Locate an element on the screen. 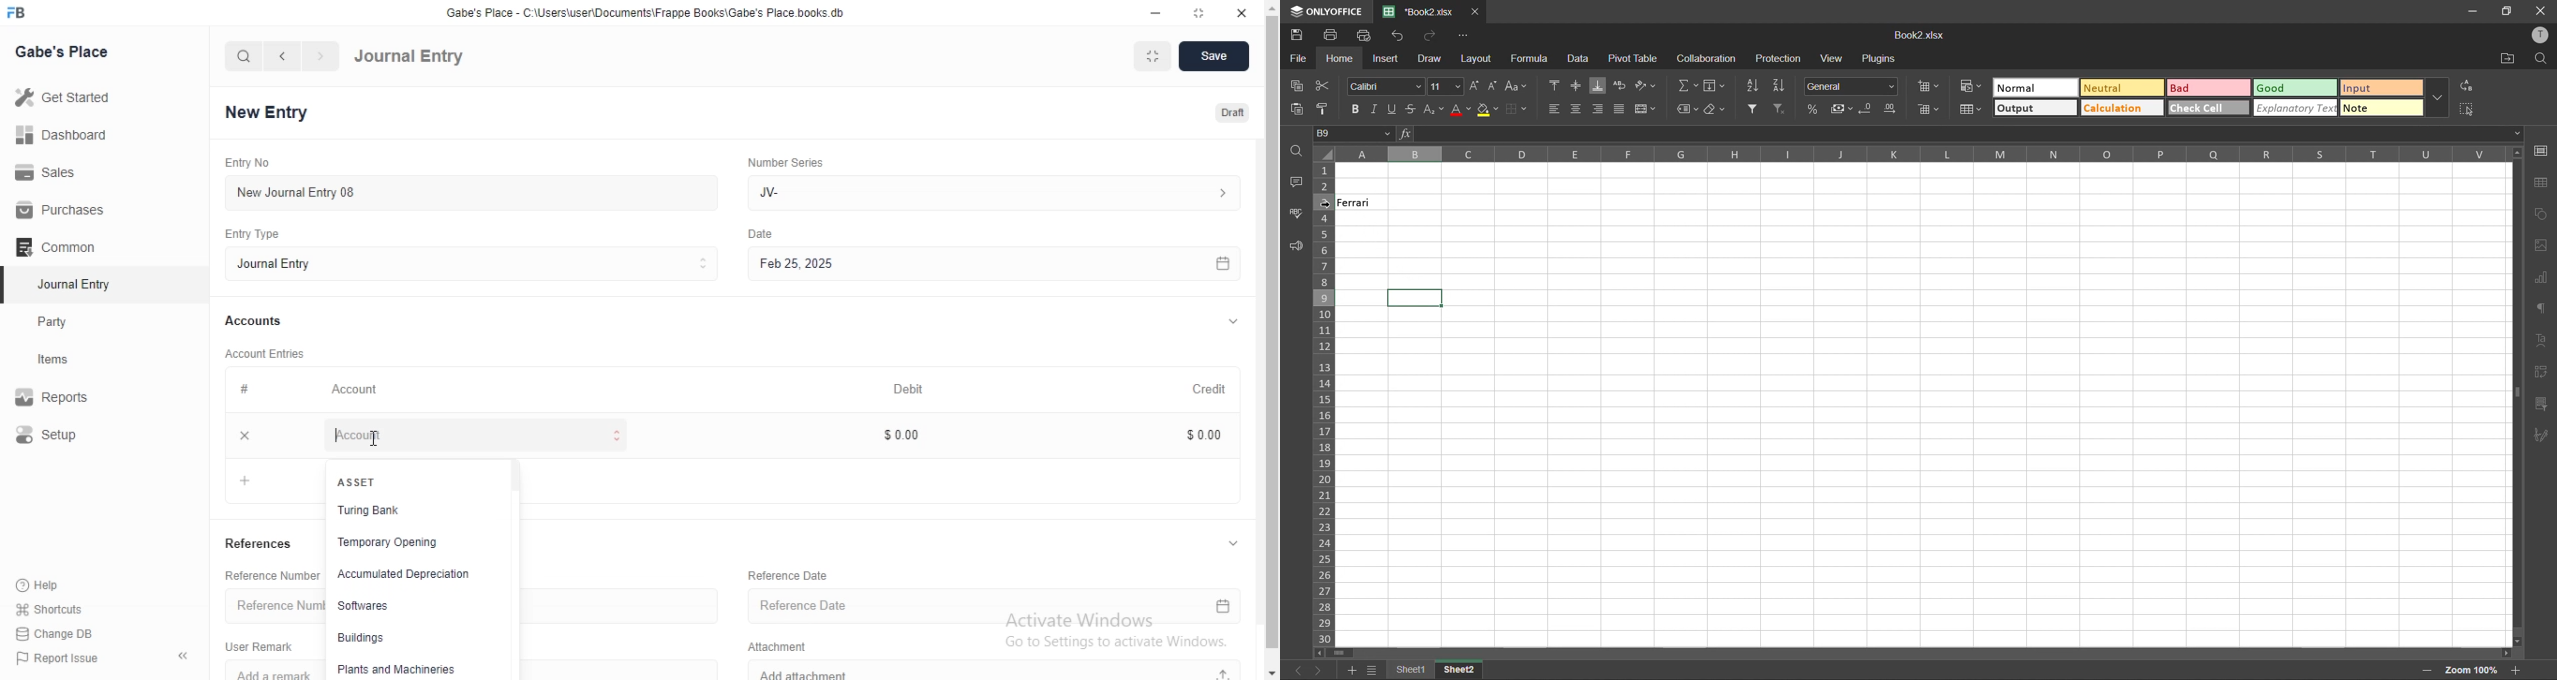 This screenshot has width=2576, height=700. images is located at coordinates (2544, 246).